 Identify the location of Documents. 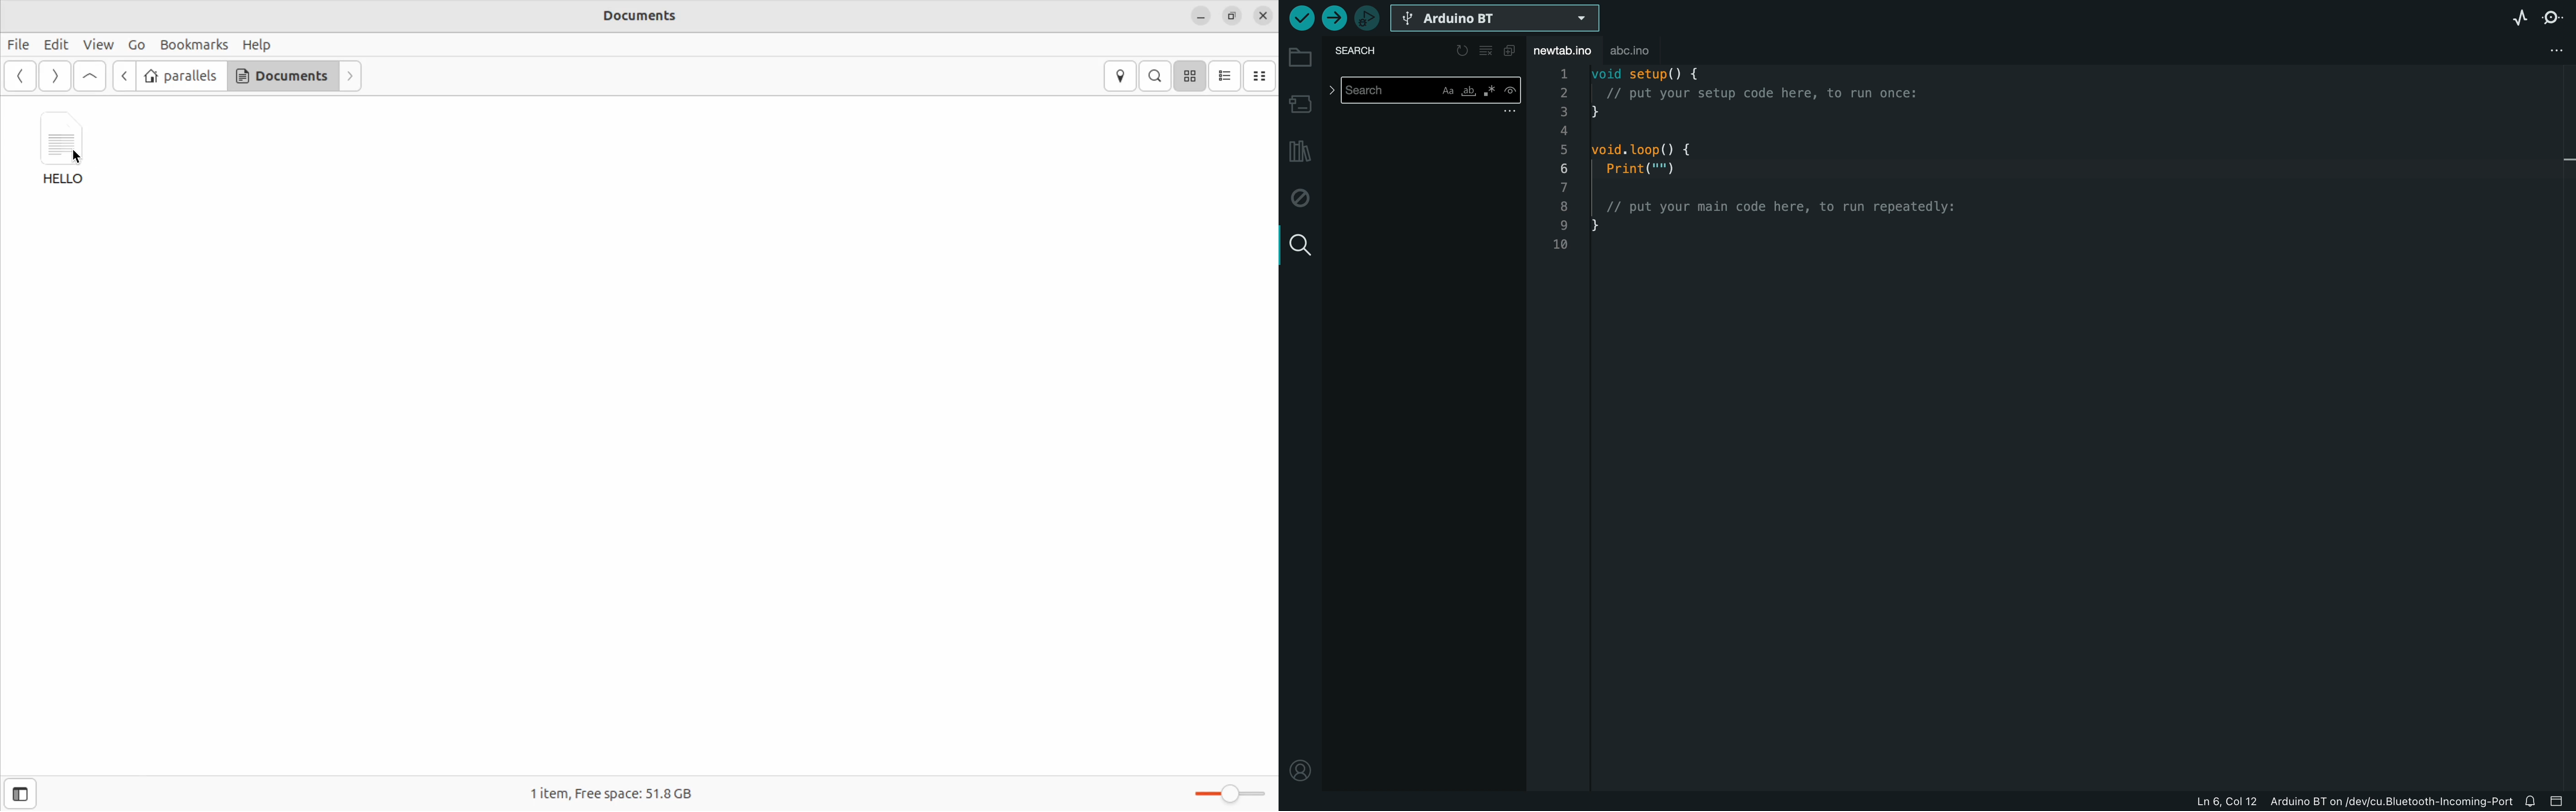
(281, 75).